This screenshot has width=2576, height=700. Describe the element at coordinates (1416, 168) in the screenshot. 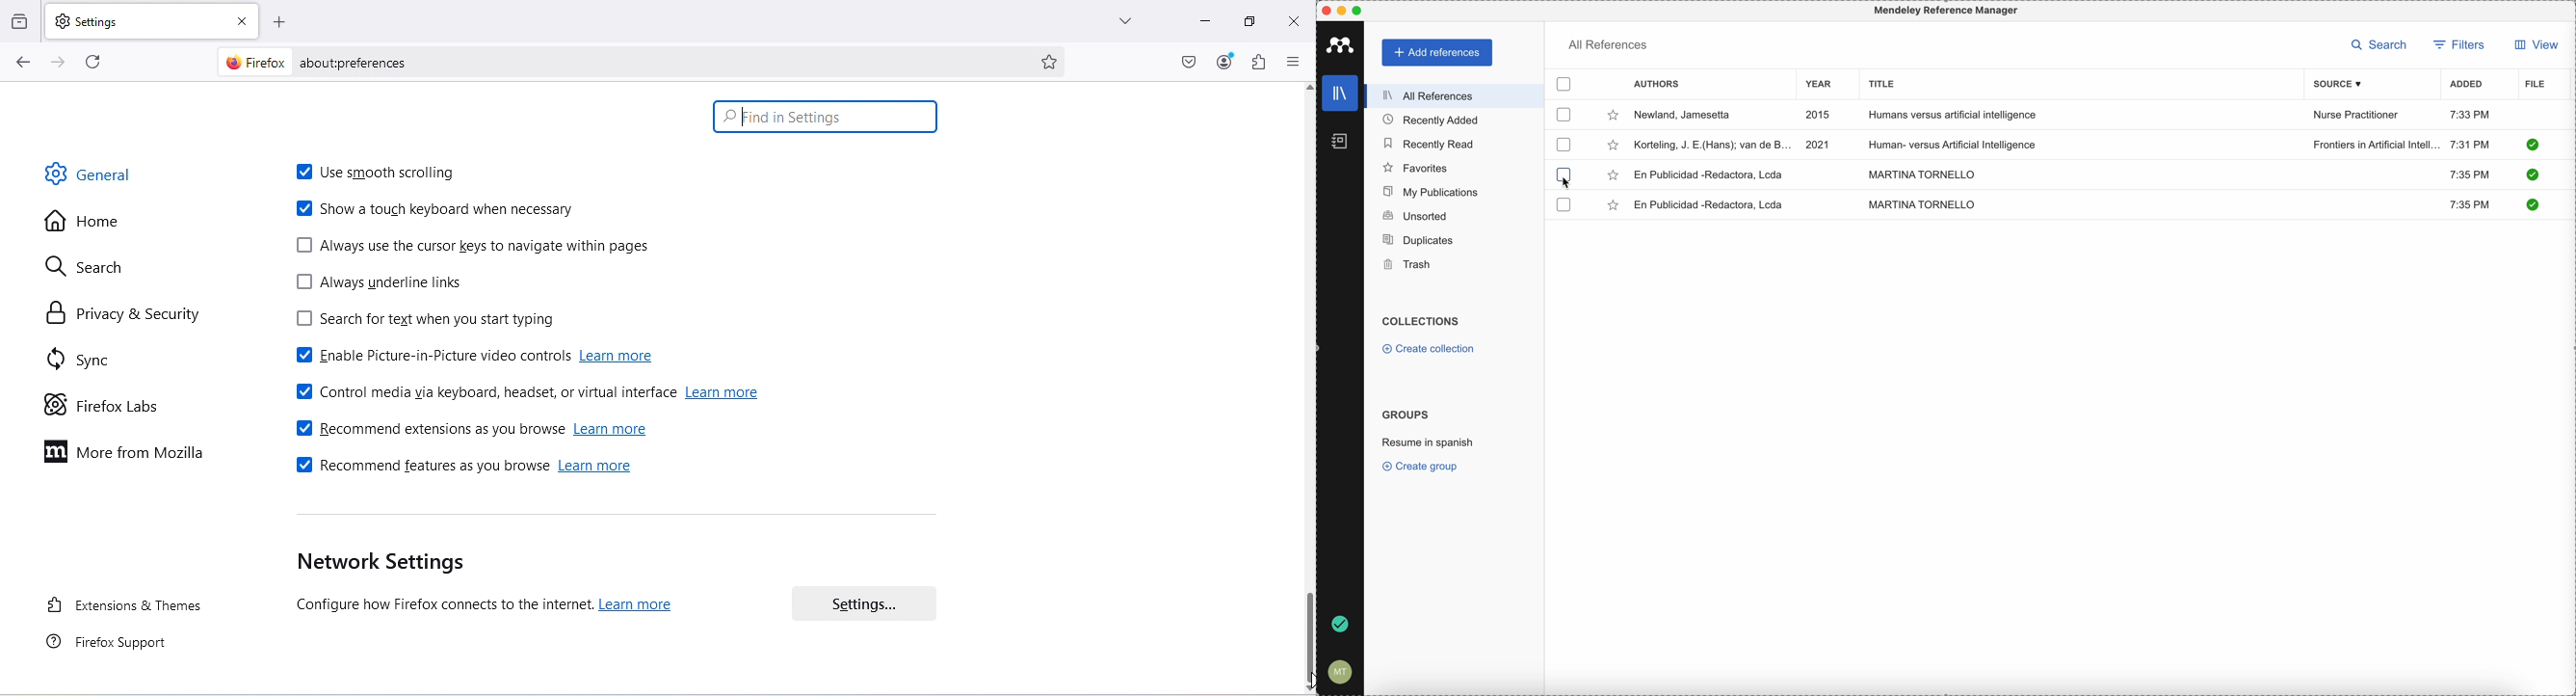

I see `favorites` at that location.